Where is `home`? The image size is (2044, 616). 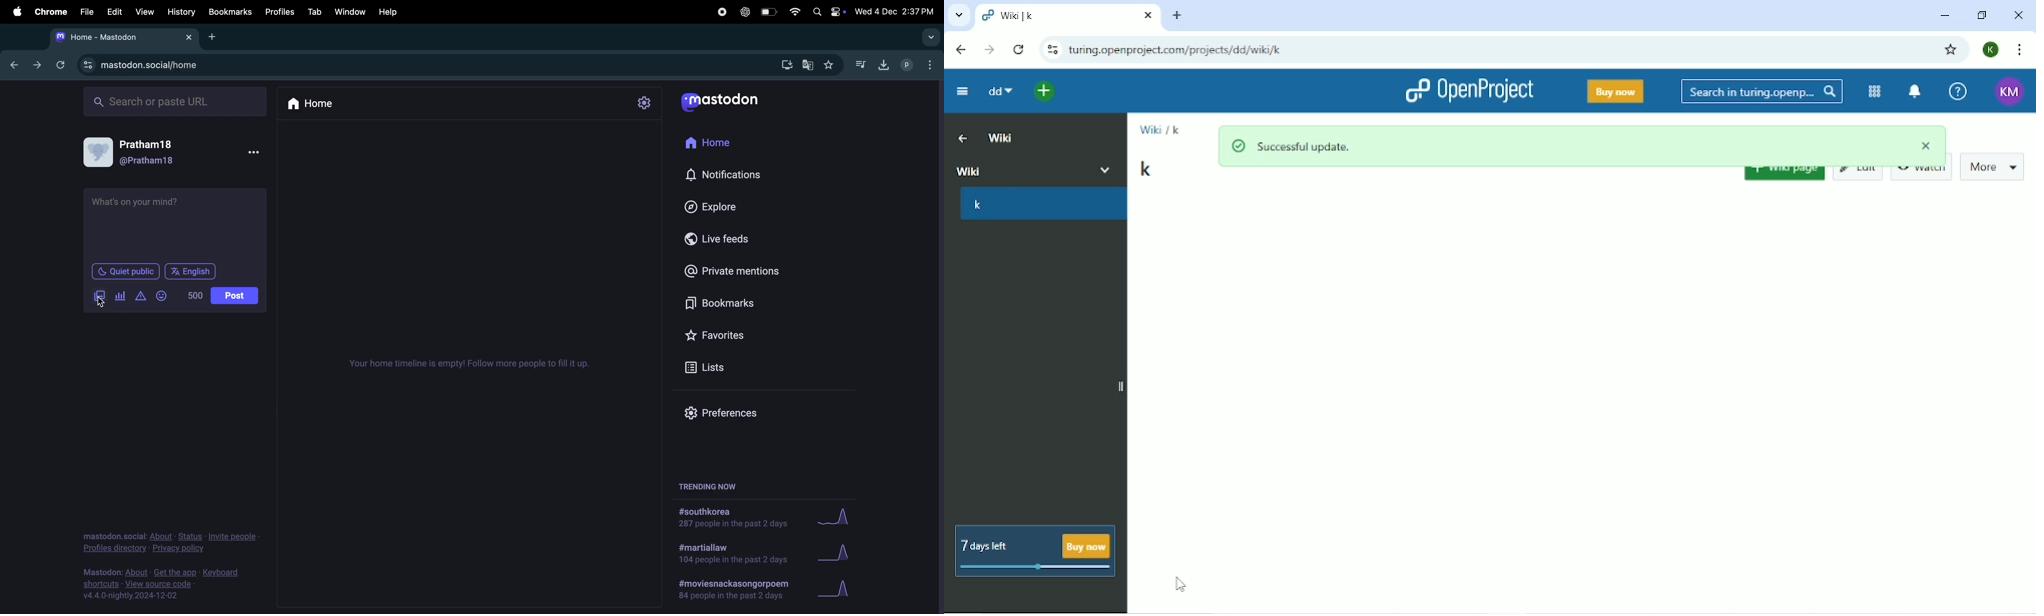
home is located at coordinates (710, 144).